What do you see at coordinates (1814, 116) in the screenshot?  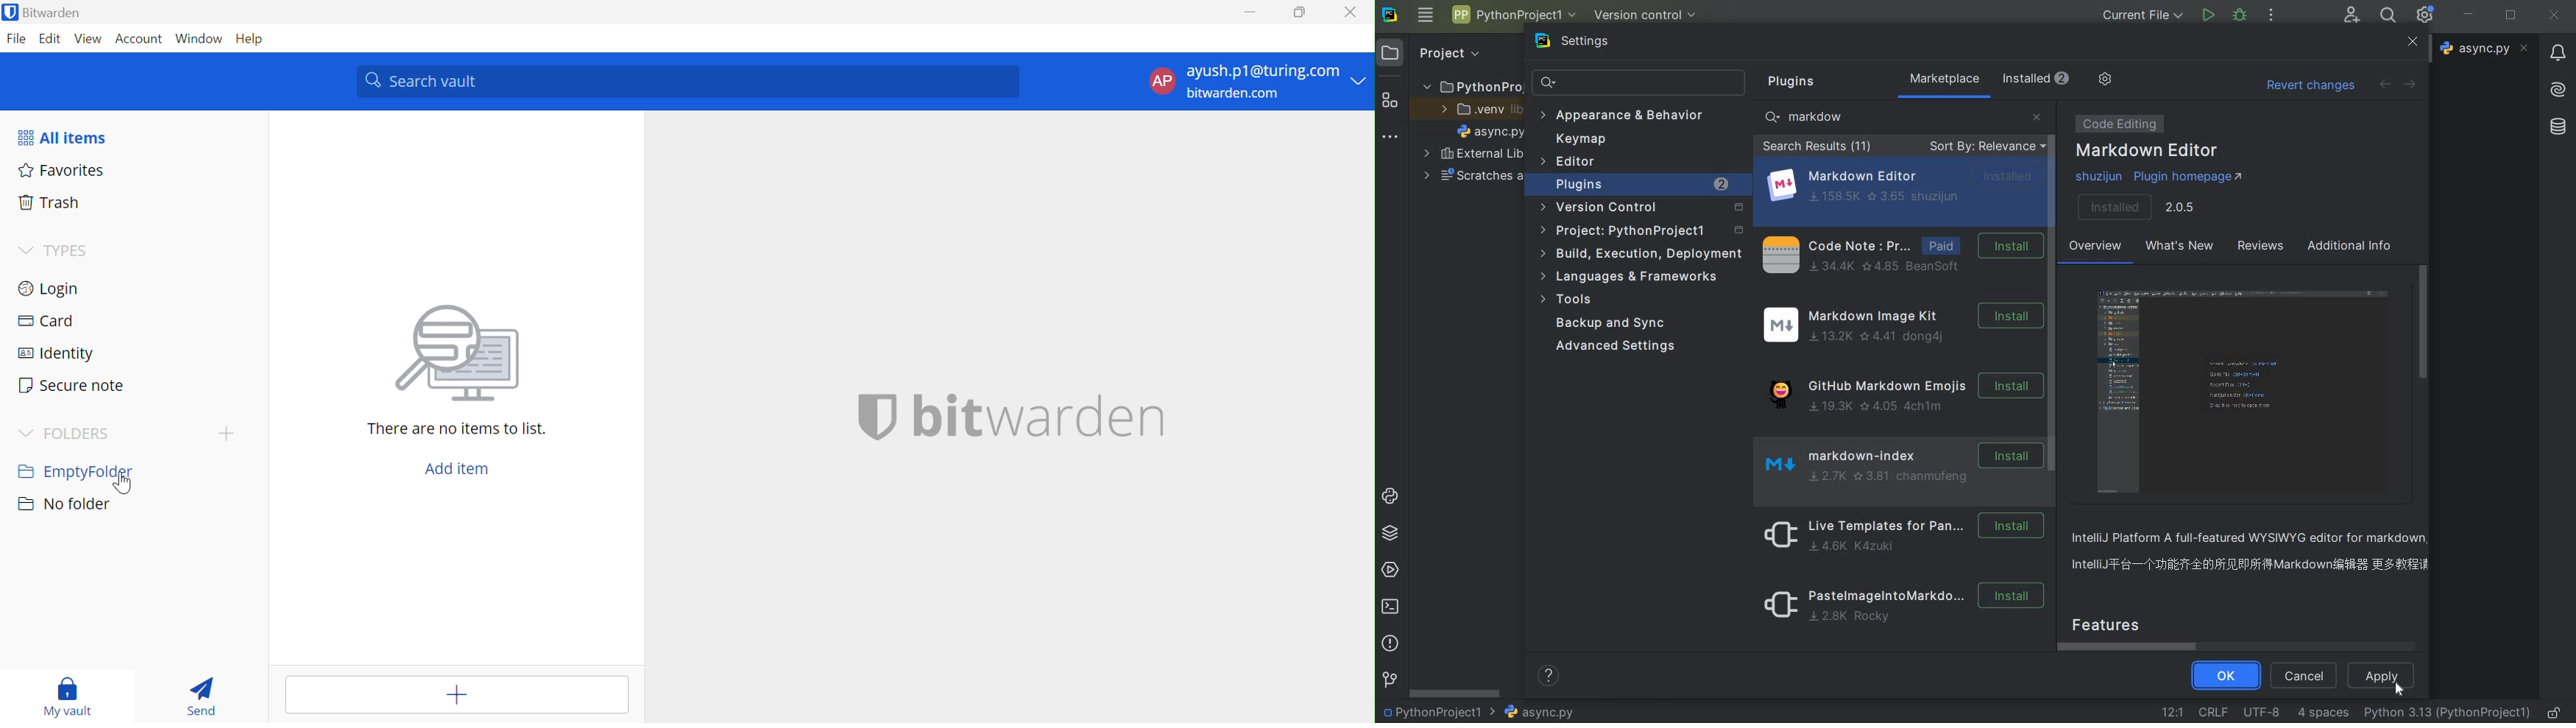 I see `markdown` at bounding box center [1814, 116].